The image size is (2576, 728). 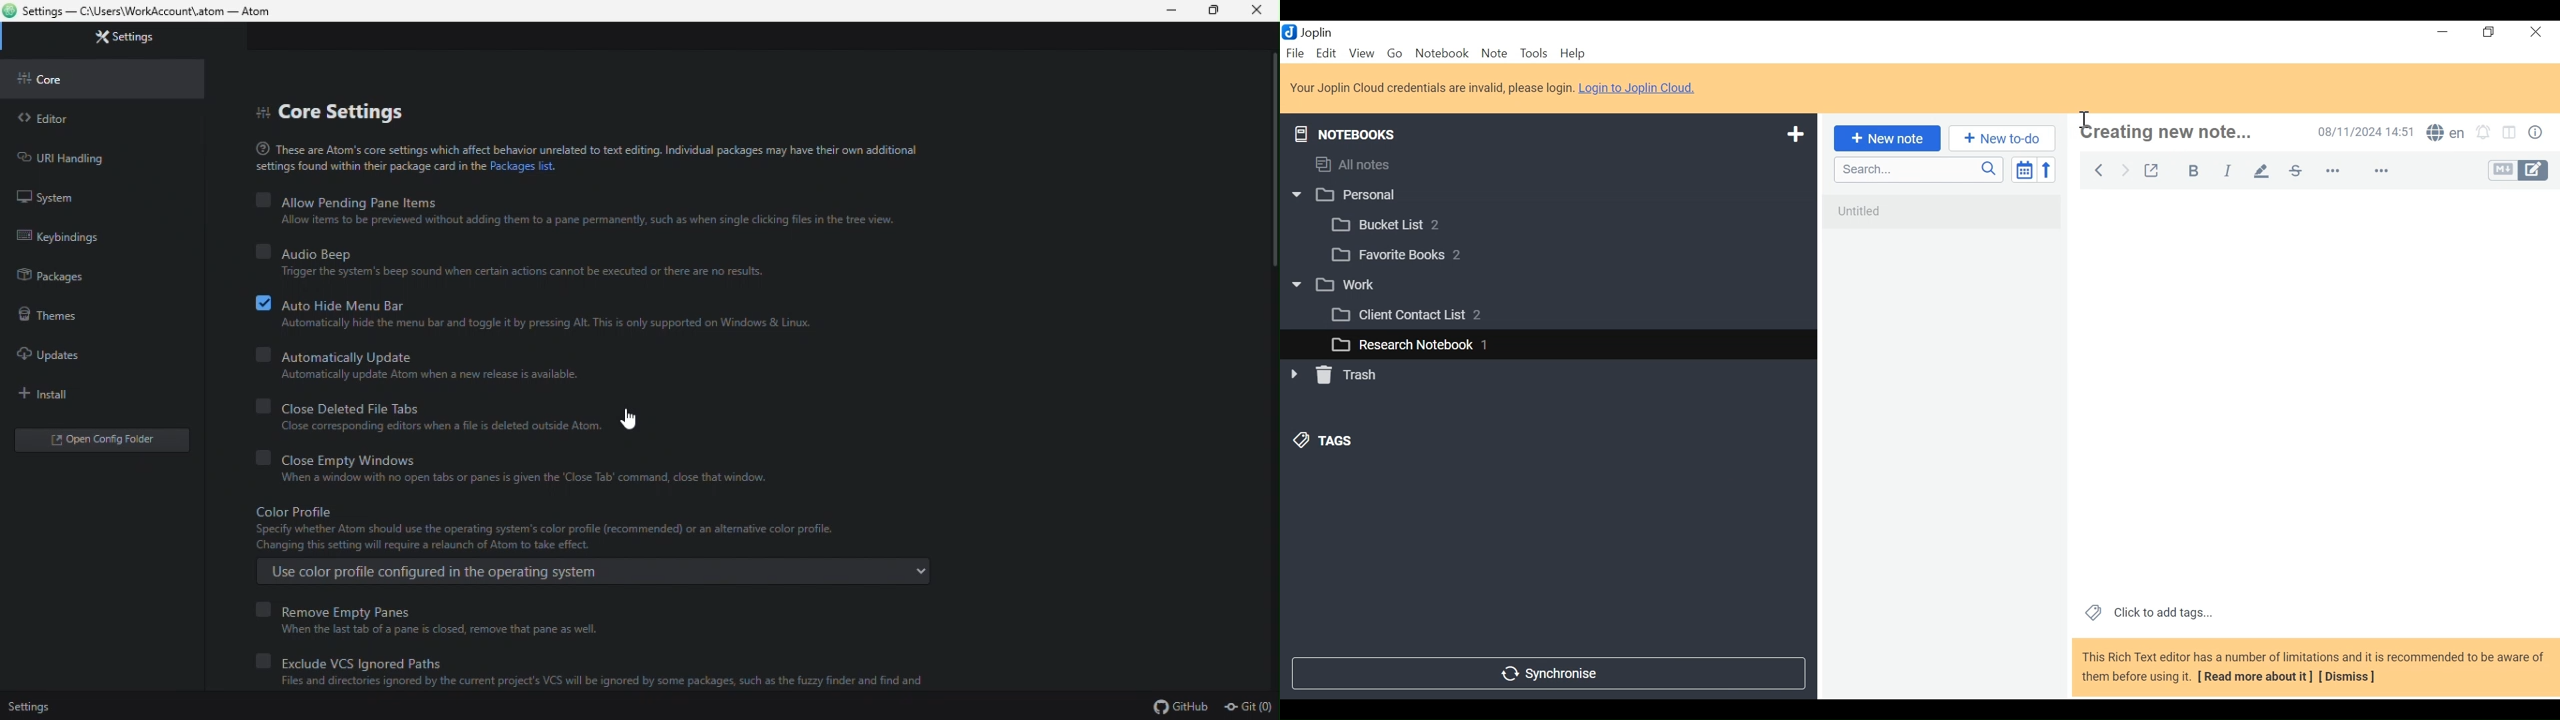 What do you see at coordinates (2098, 168) in the screenshot?
I see `Back` at bounding box center [2098, 168].